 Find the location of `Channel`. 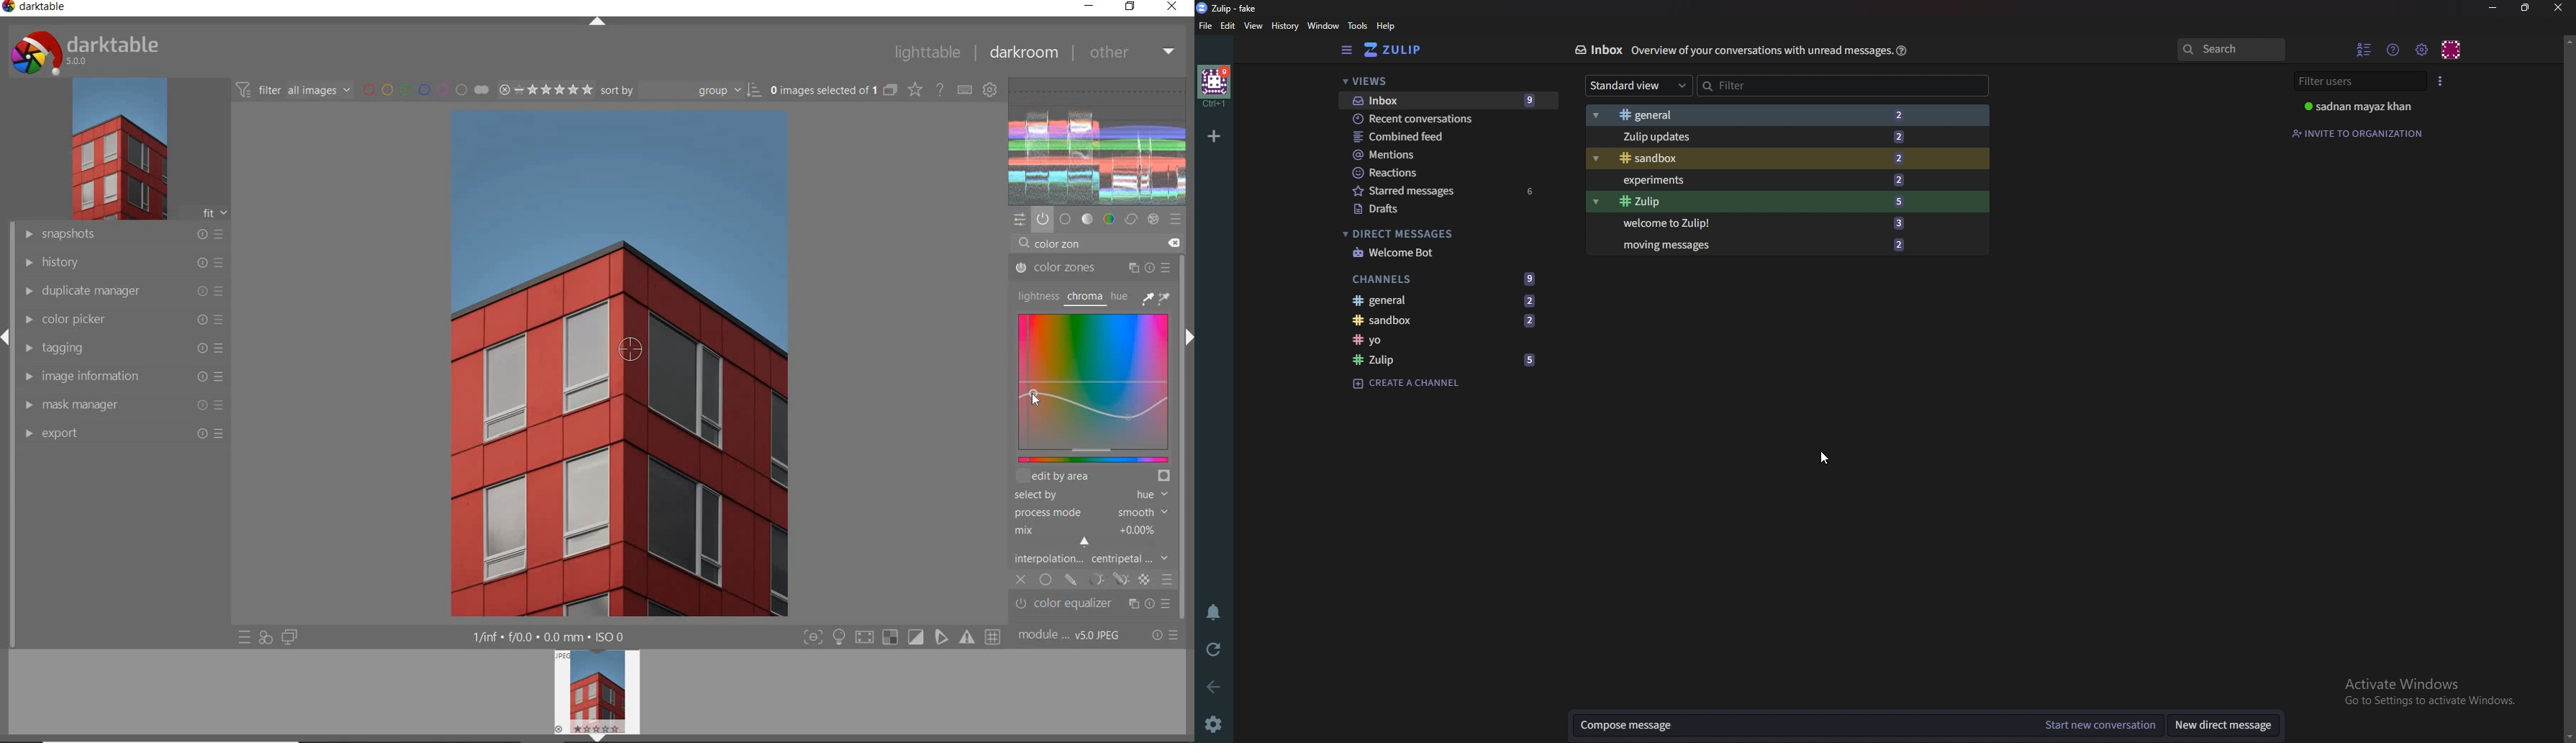

Channel is located at coordinates (1446, 339).